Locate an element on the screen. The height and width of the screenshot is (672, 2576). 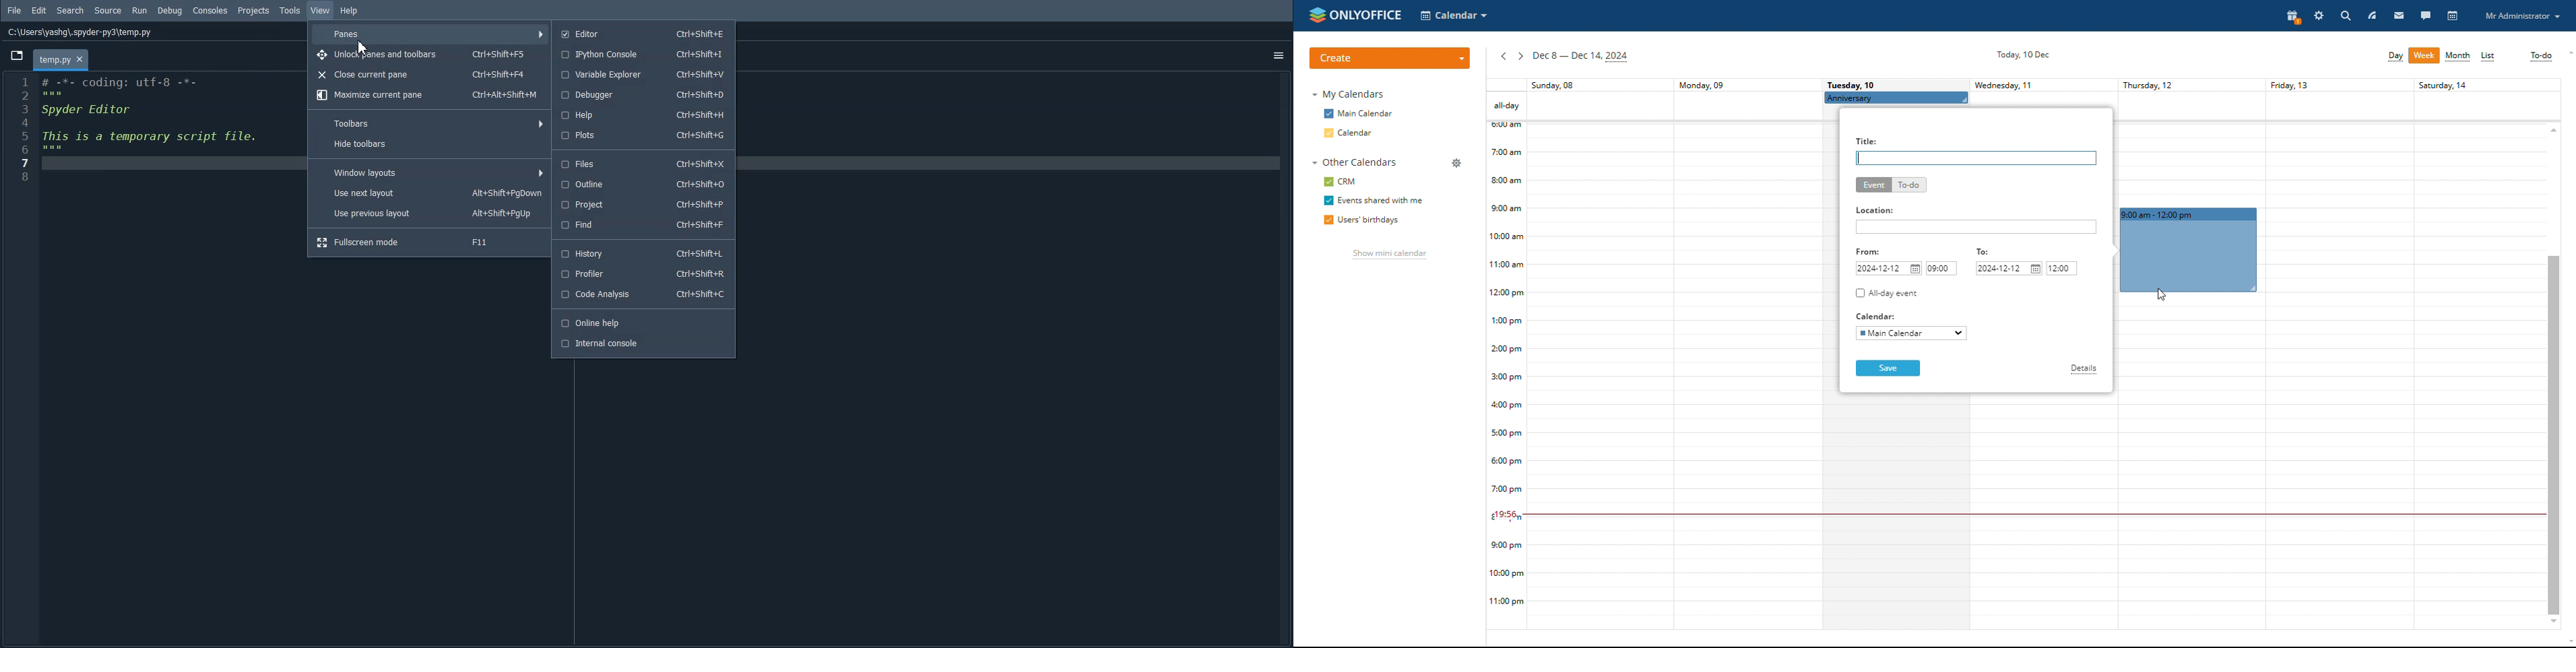
other calendars is located at coordinates (1353, 162).